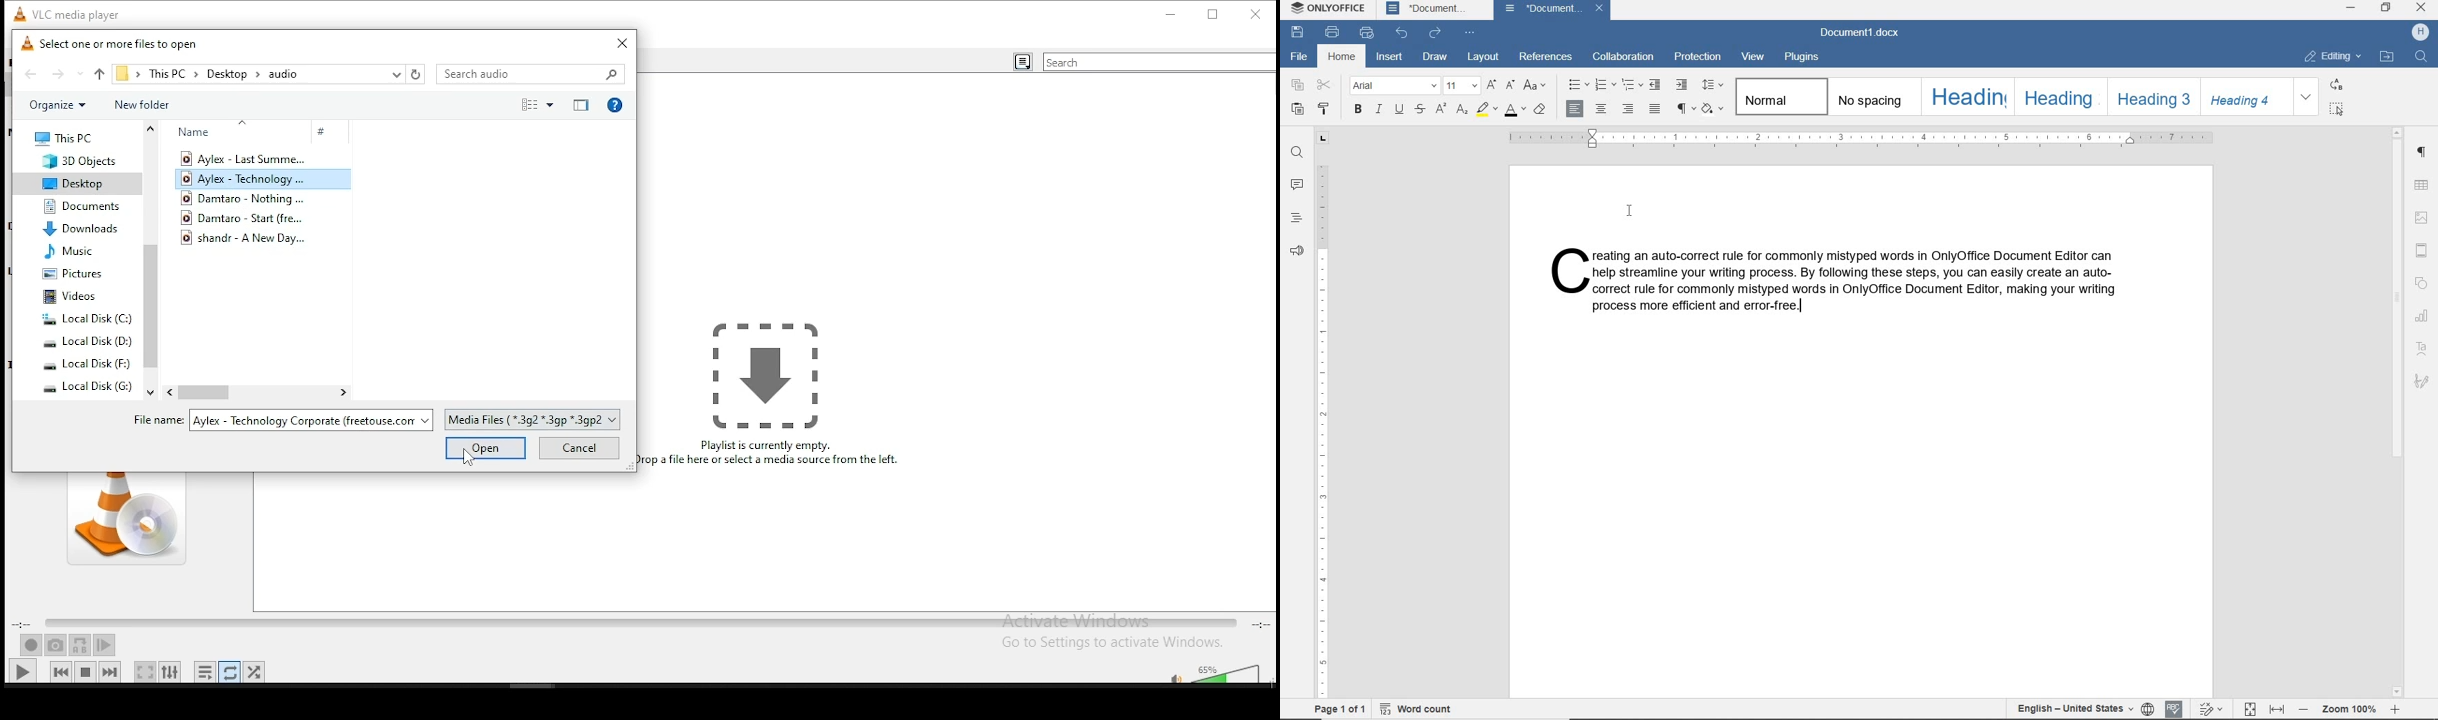  I want to click on forward, so click(67, 75).